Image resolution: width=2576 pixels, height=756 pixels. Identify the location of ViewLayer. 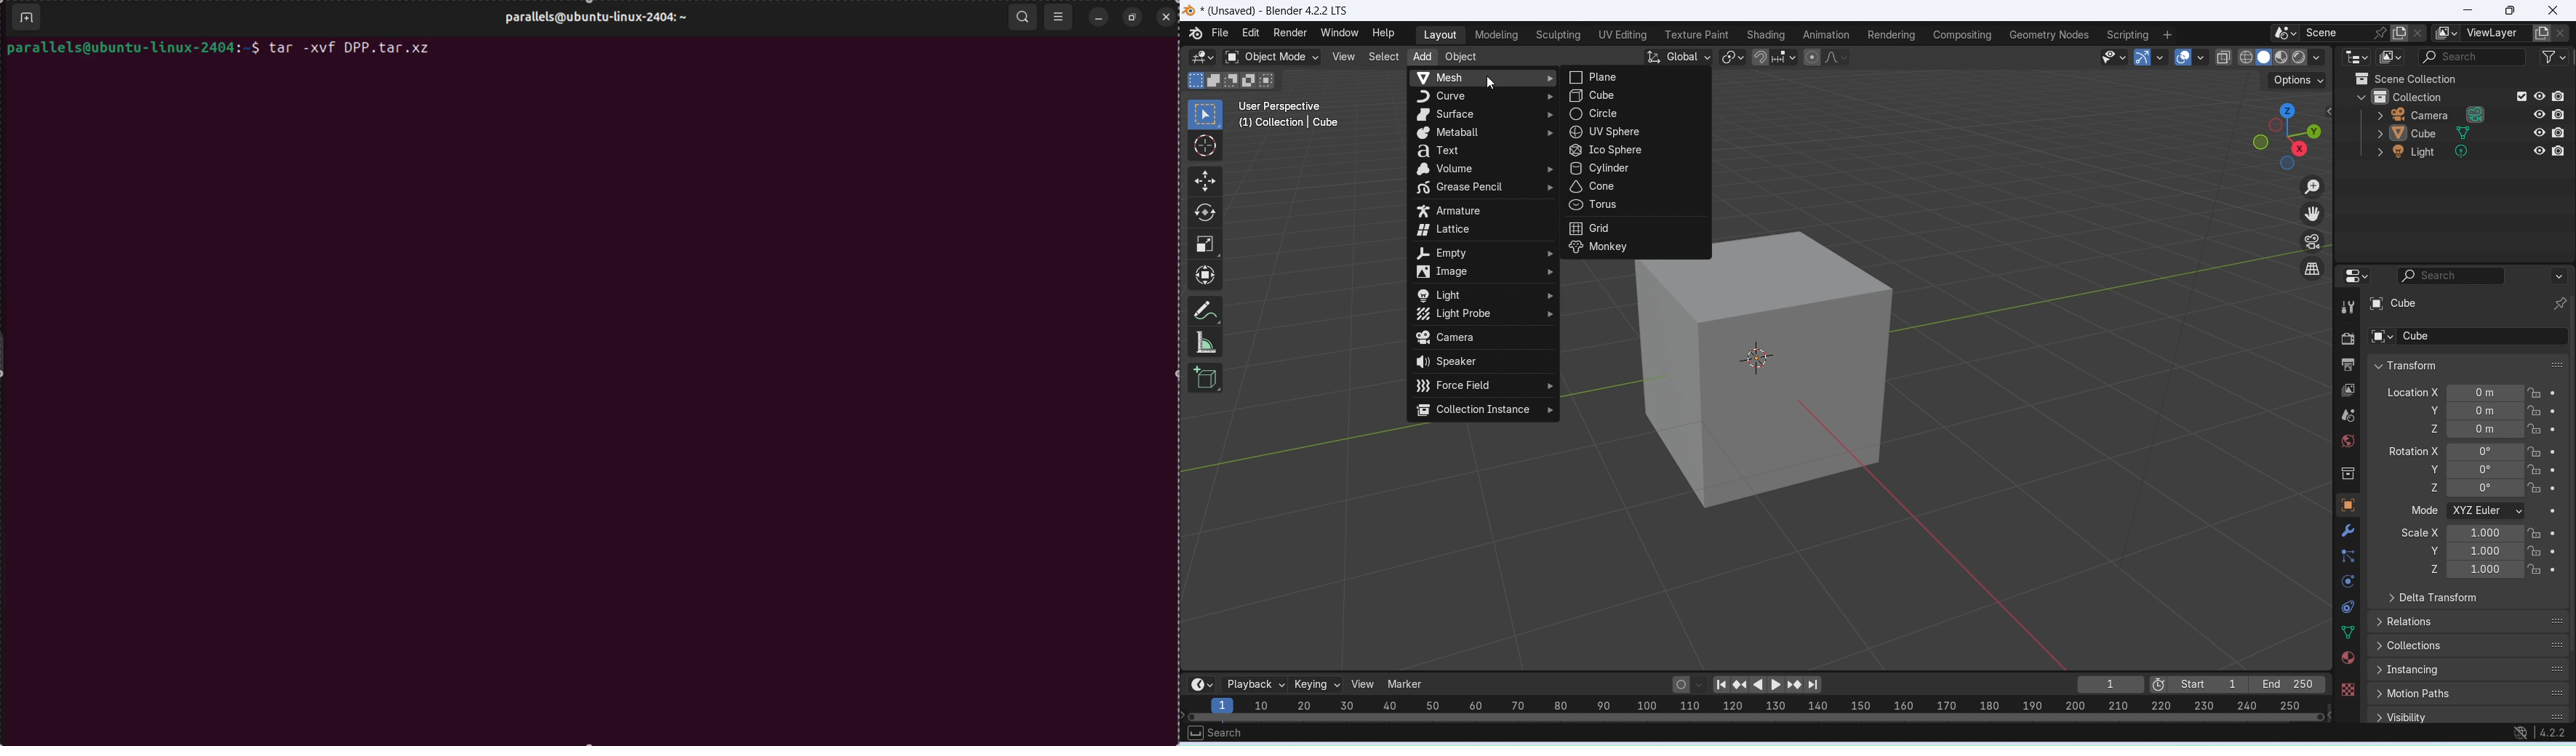
(2494, 33).